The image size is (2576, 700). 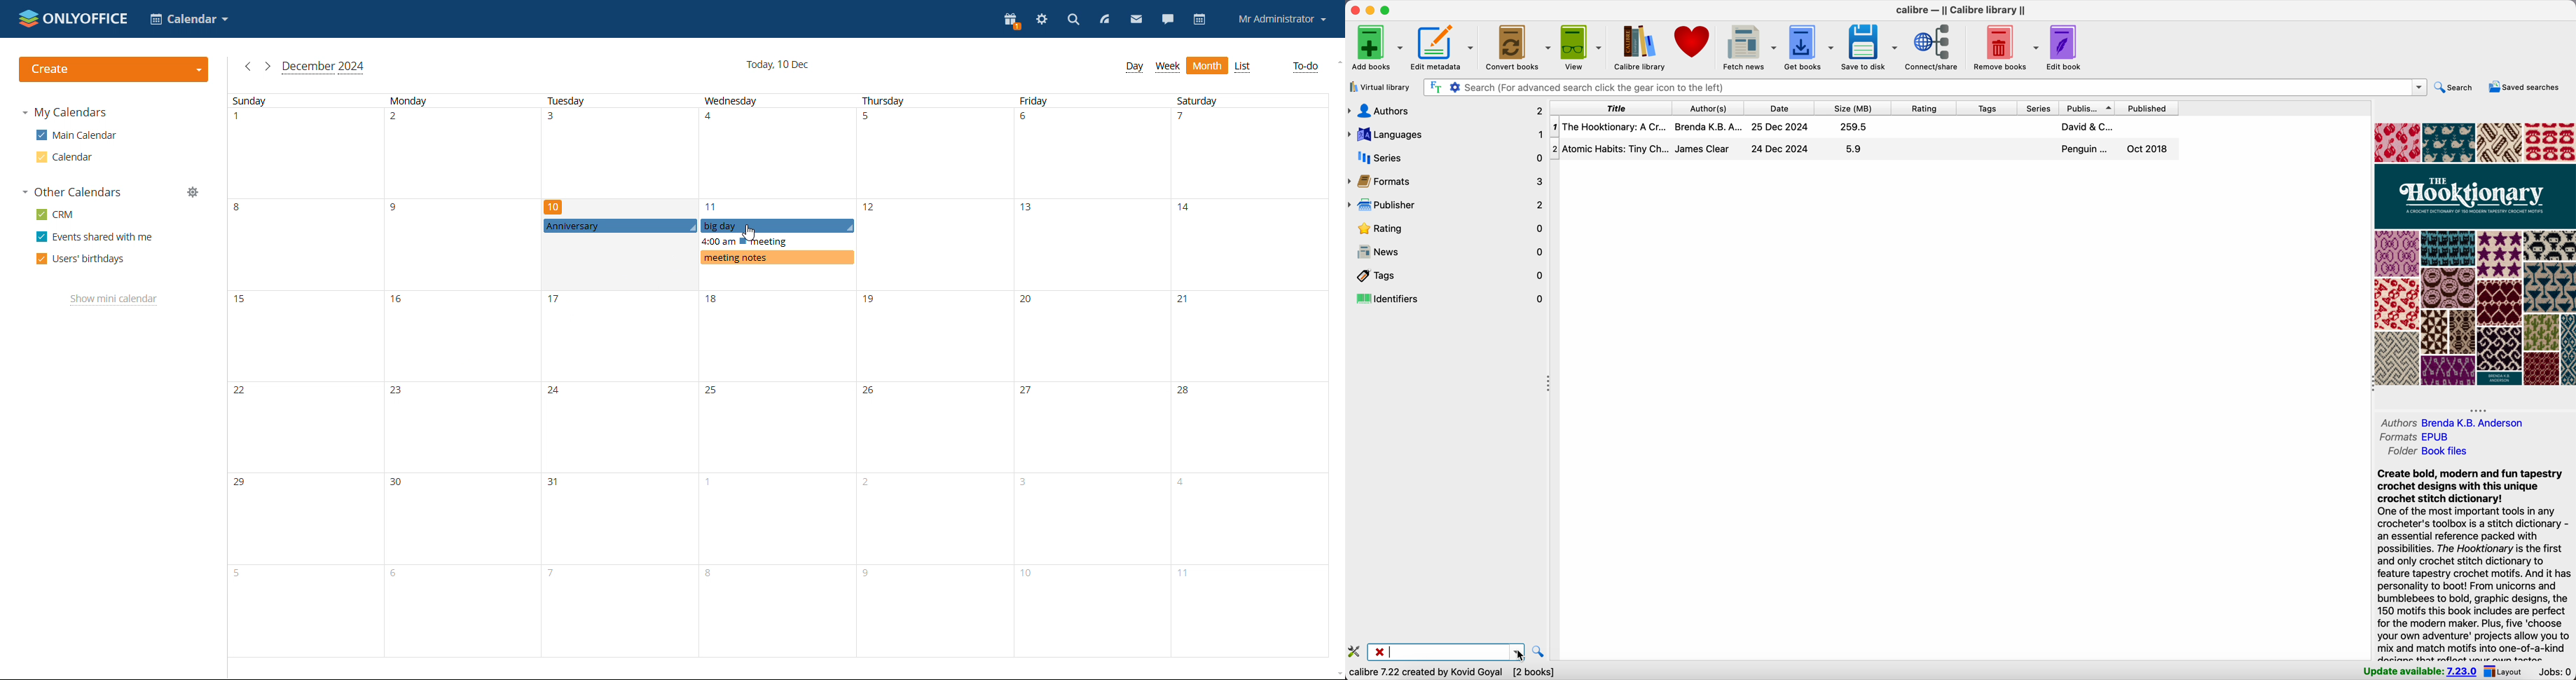 I want to click on save to disk, so click(x=1870, y=48).